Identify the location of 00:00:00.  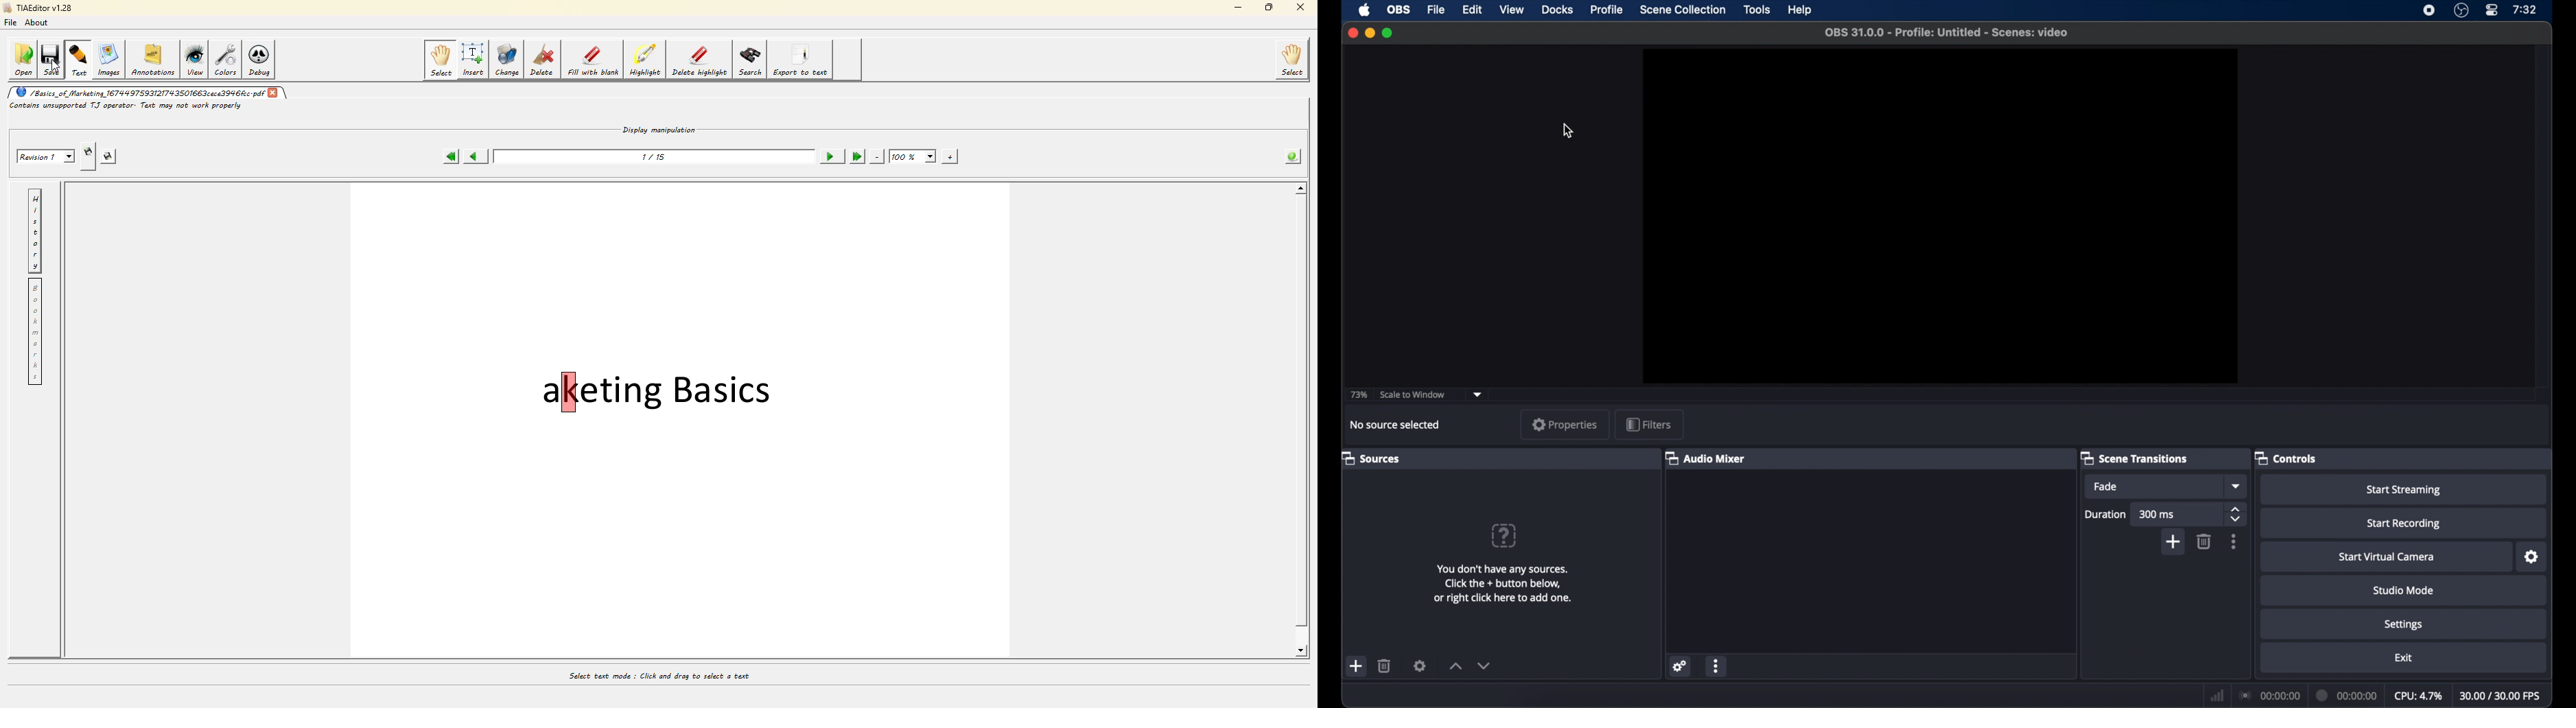
(2348, 694).